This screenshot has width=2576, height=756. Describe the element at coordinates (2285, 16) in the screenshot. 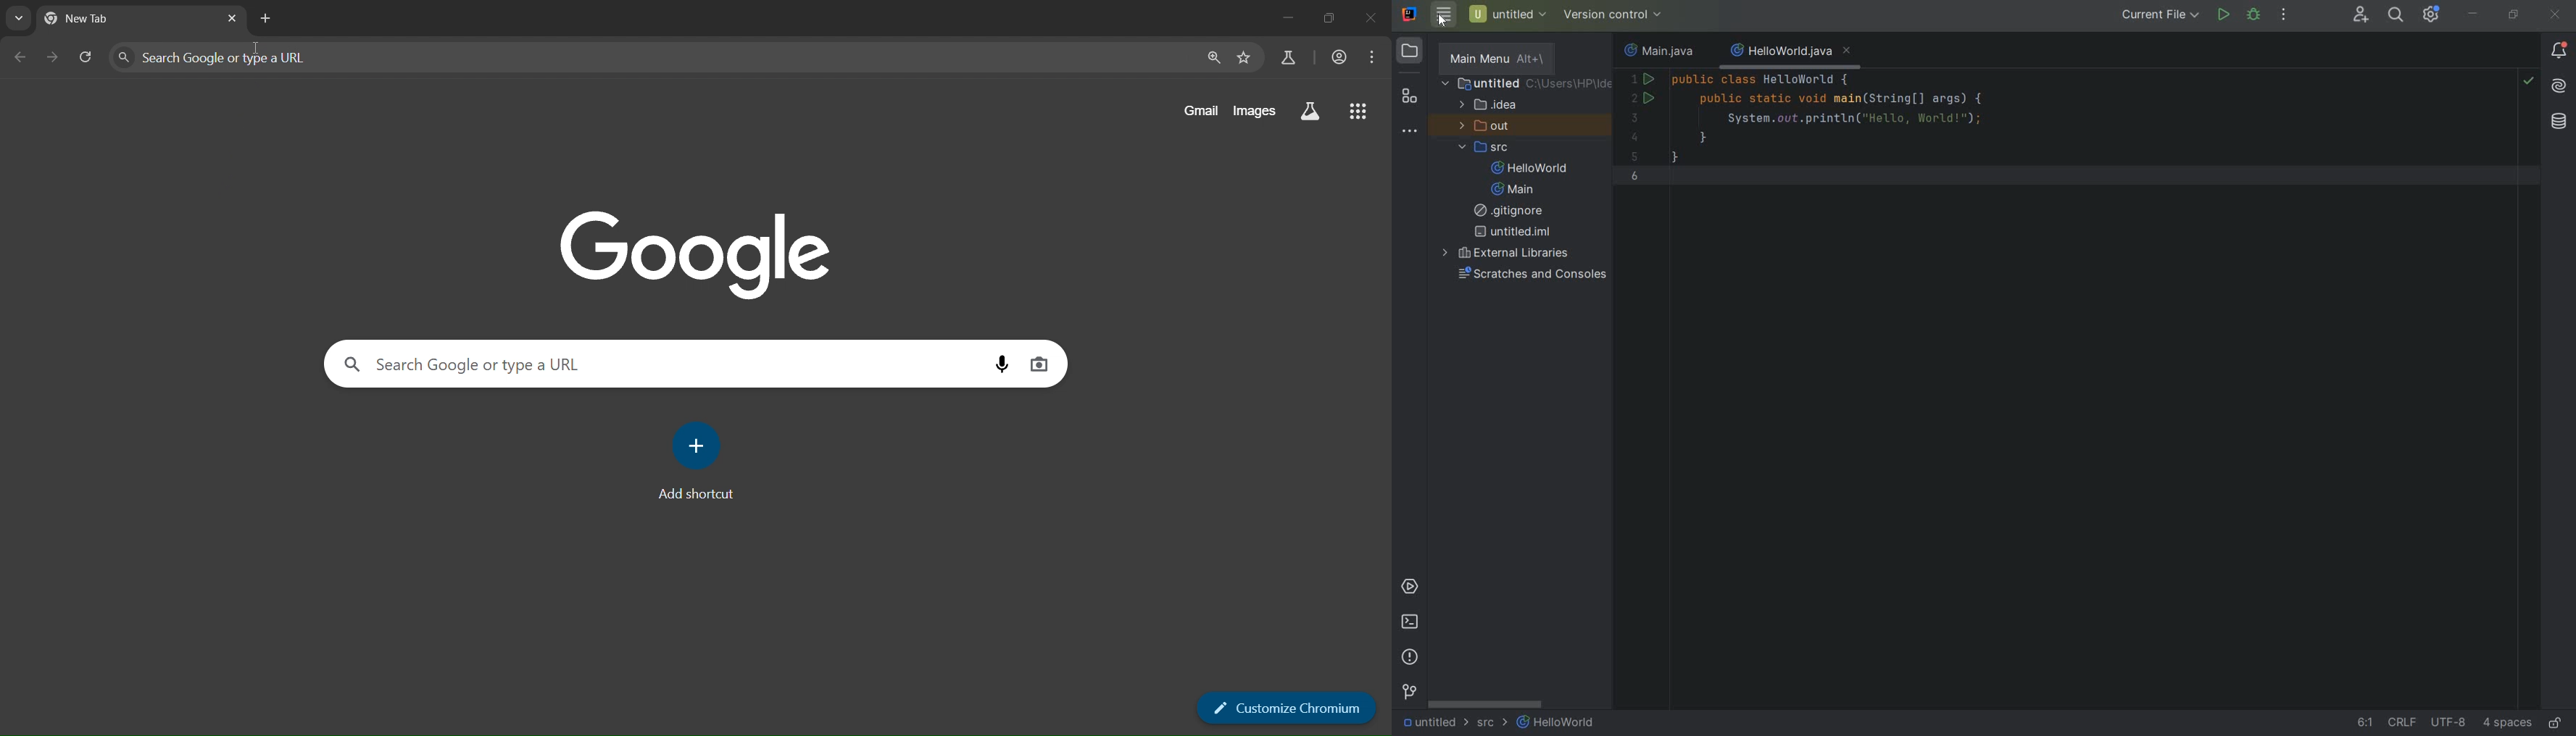

I see `MORE ACTIONS` at that location.